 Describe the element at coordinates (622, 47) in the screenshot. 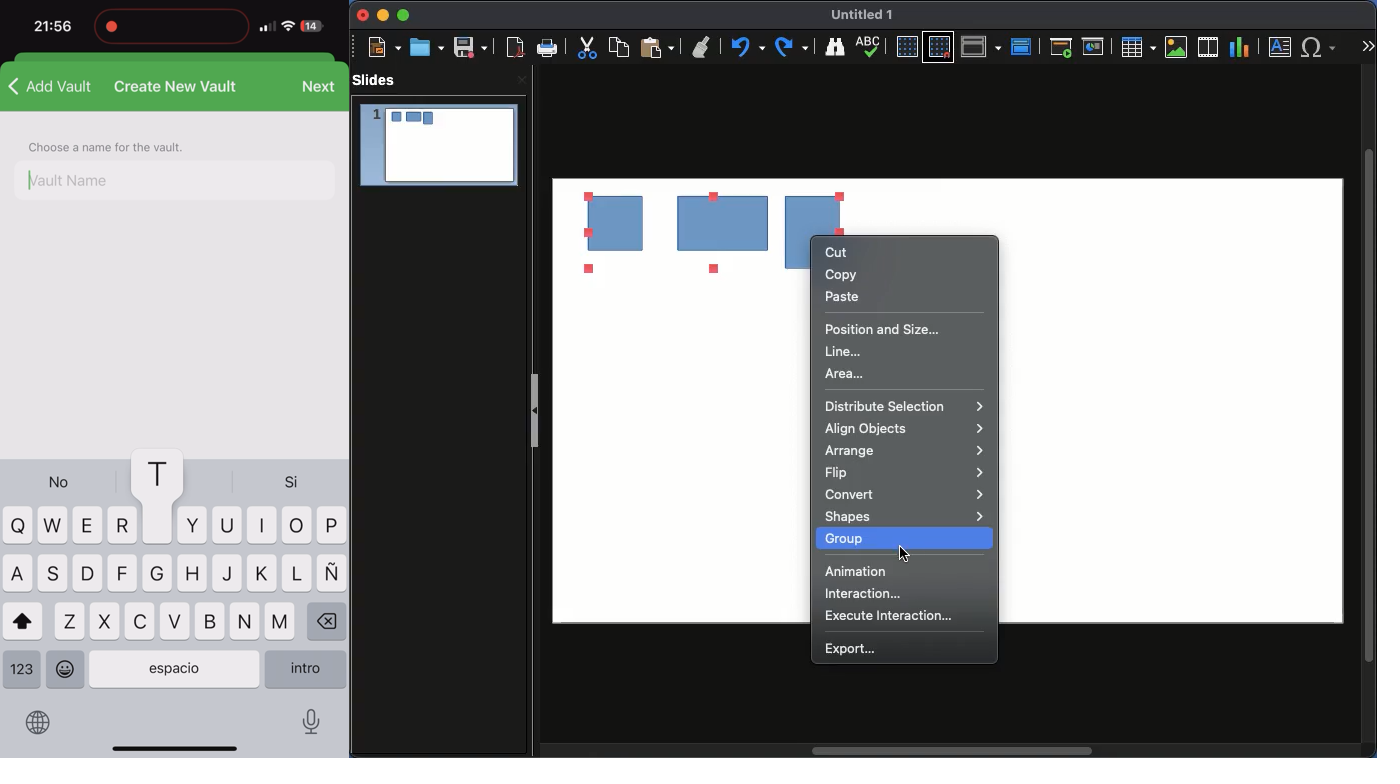

I see `Copy` at that location.